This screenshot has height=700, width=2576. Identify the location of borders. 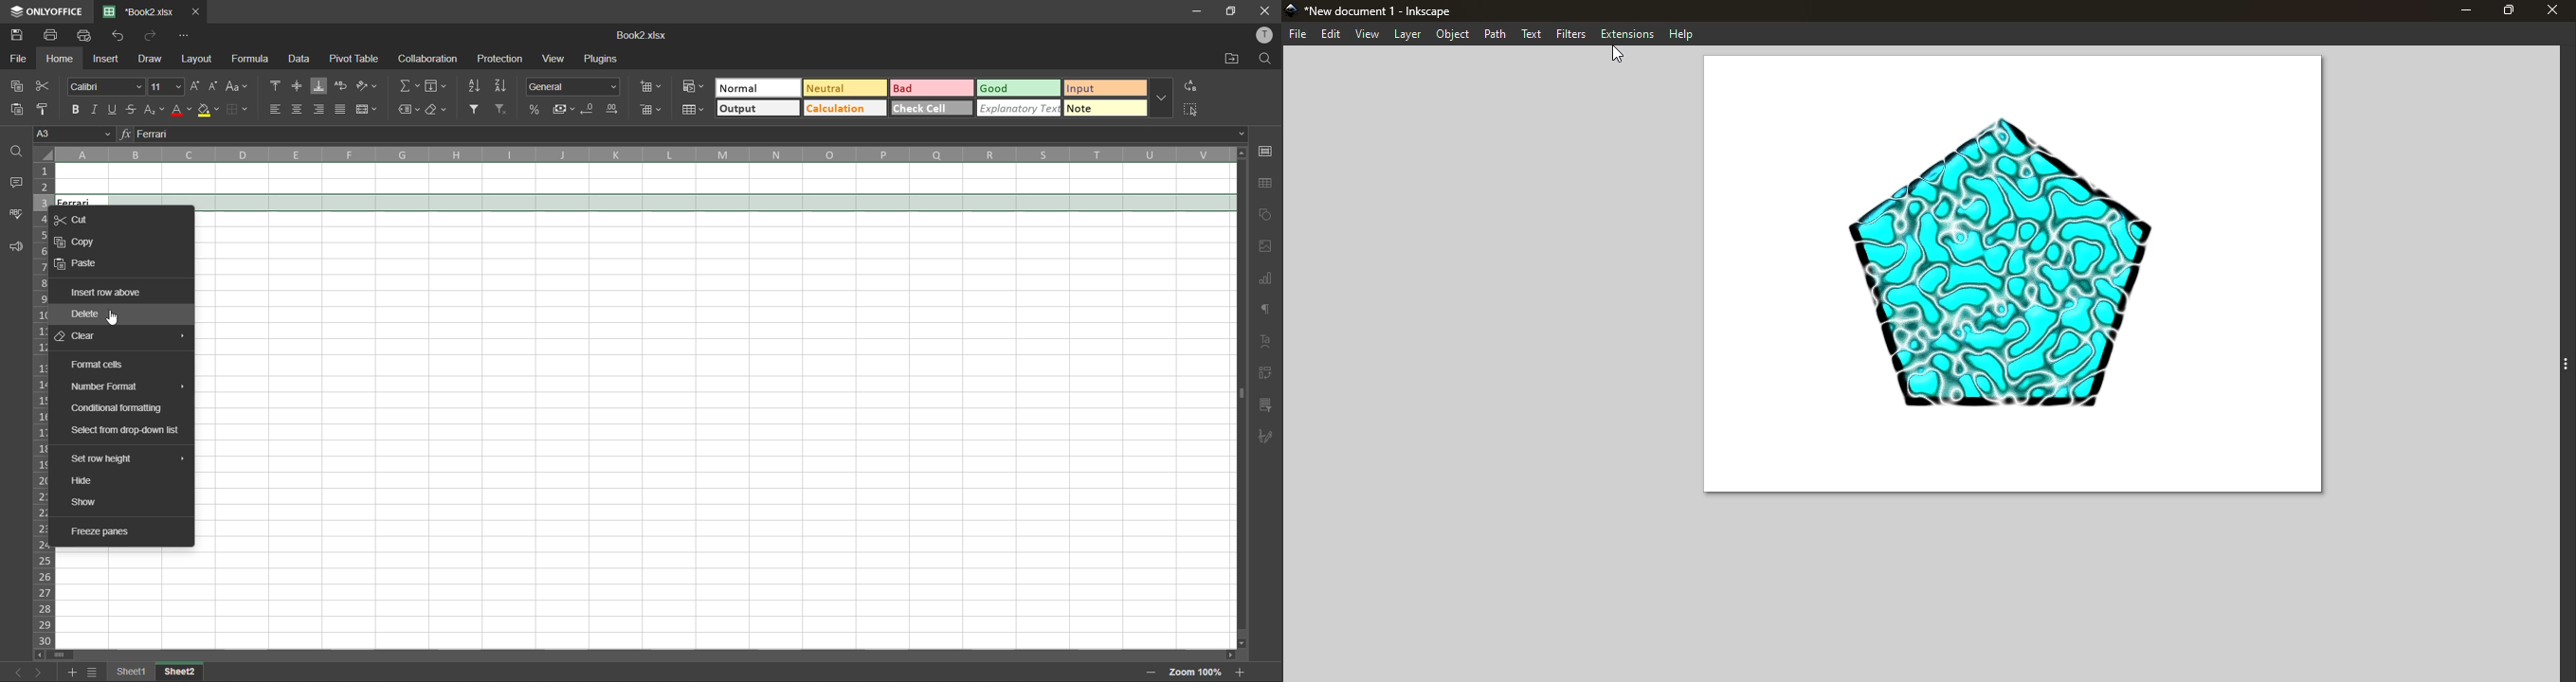
(236, 109).